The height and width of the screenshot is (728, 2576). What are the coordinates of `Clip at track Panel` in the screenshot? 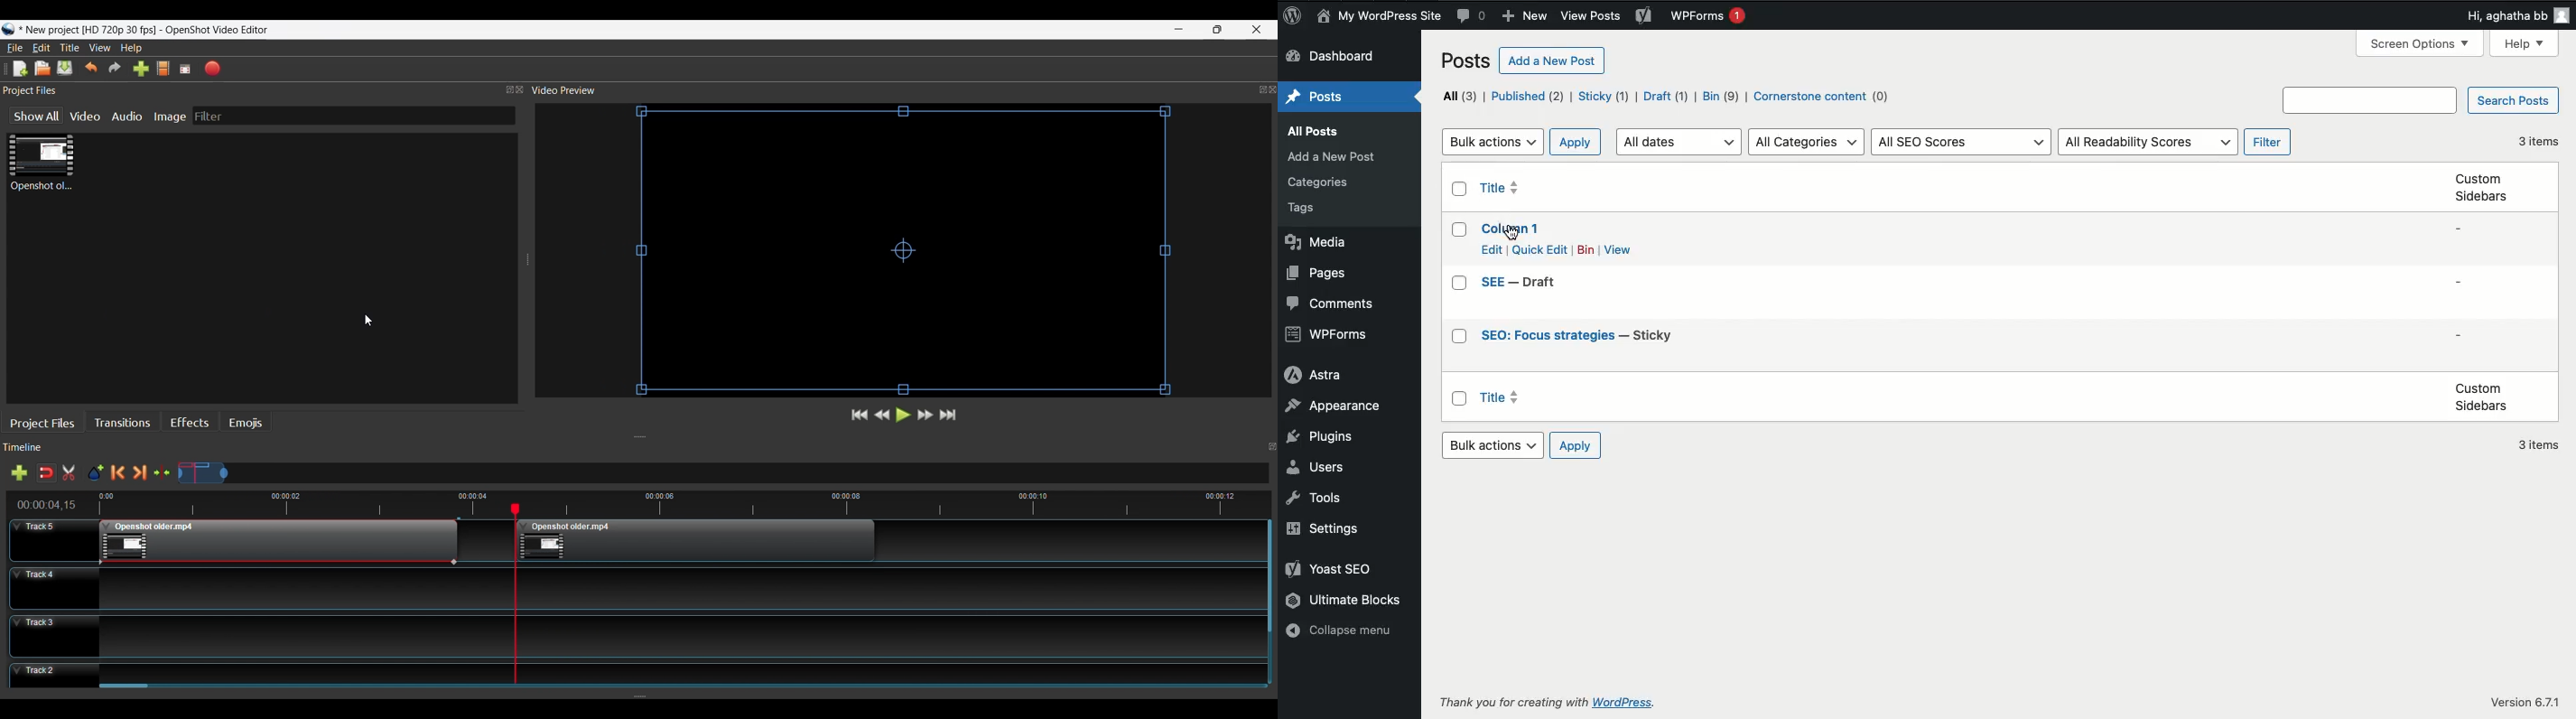 It's located at (277, 542).